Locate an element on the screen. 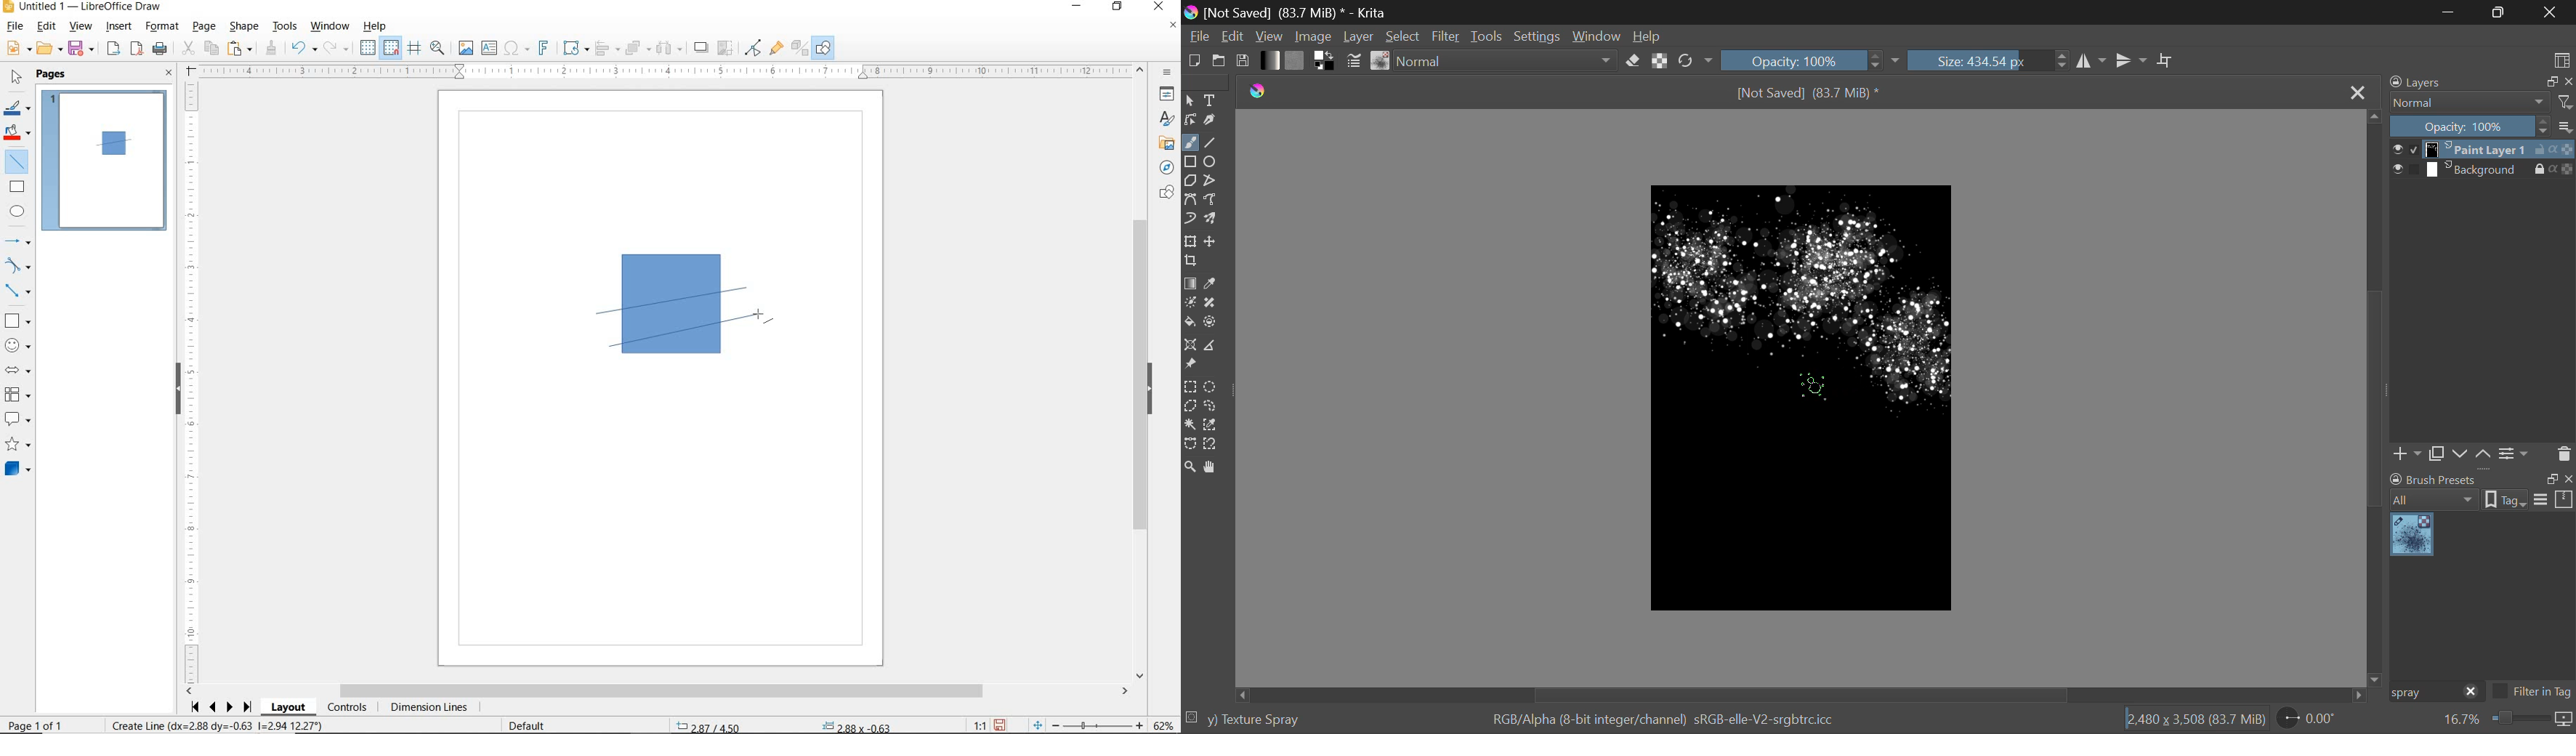 This screenshot has height=756, width=2576. Settings is located at coordinates (2516, 454).